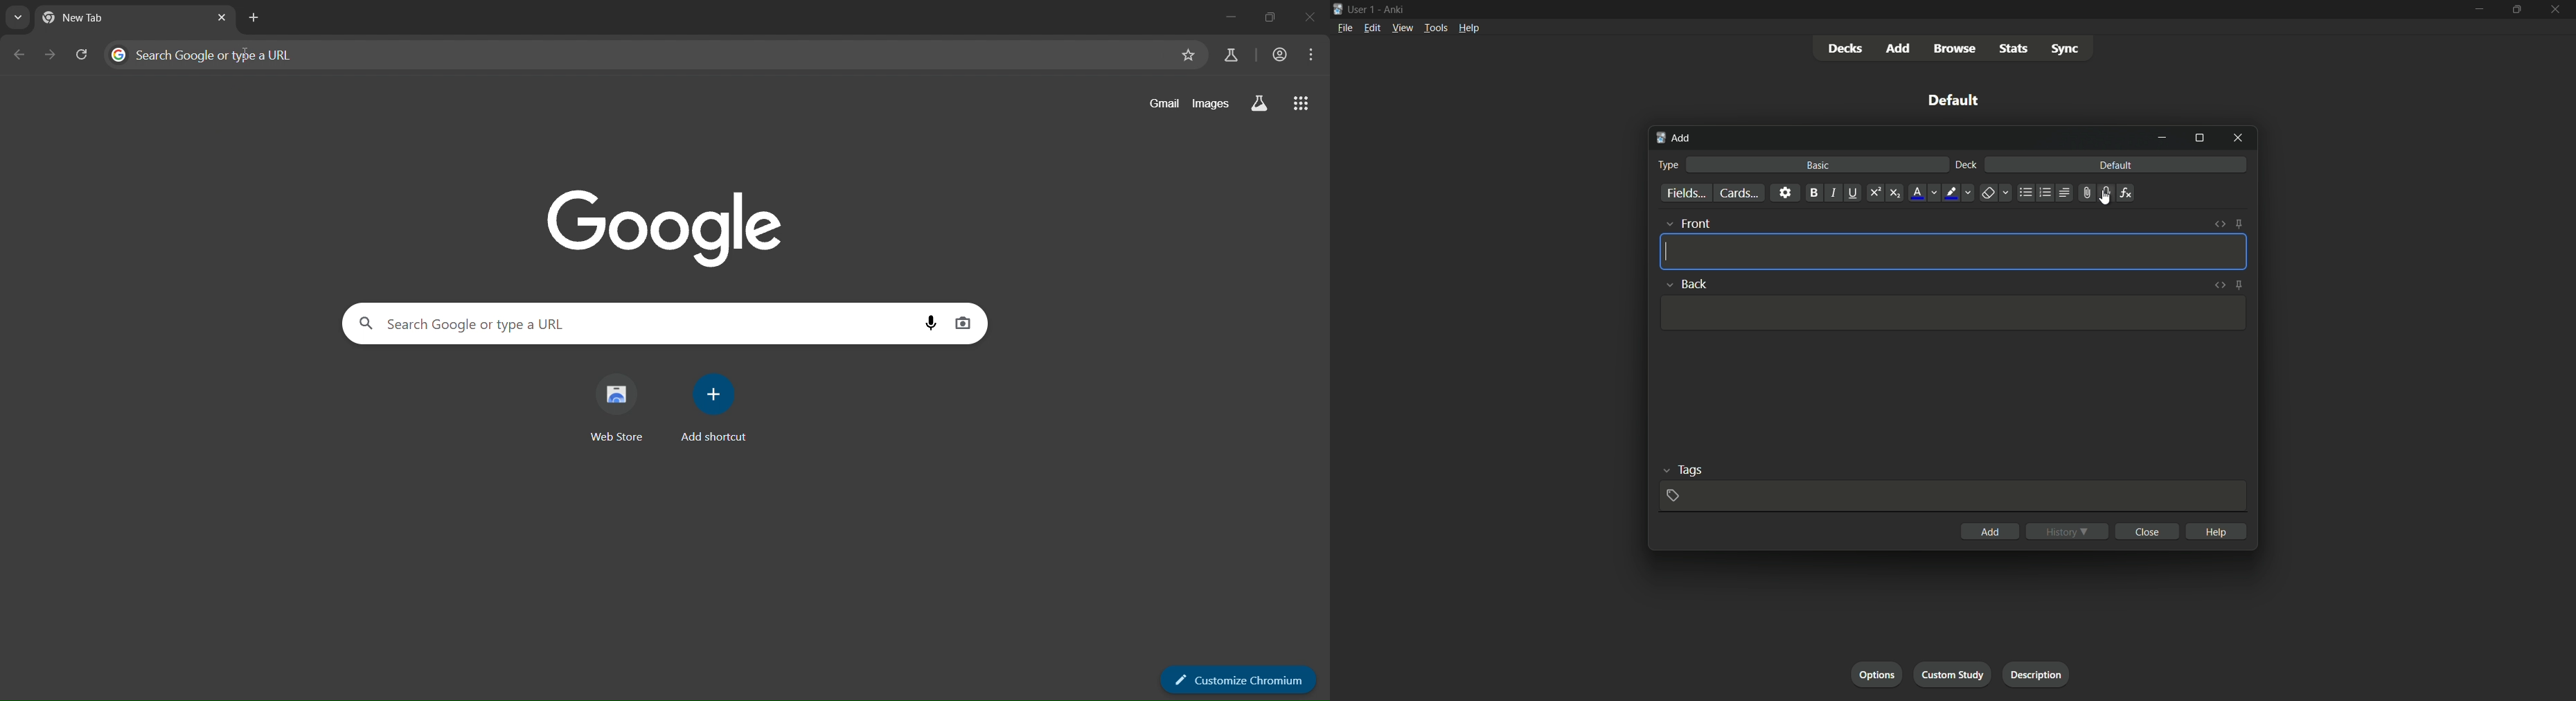 Image resolution: width=2576 pixels, height=728 pixels. What do you see at coordinates (1899, 48) in the screenshot?
I see `add` at bounding box center [1899, 48].